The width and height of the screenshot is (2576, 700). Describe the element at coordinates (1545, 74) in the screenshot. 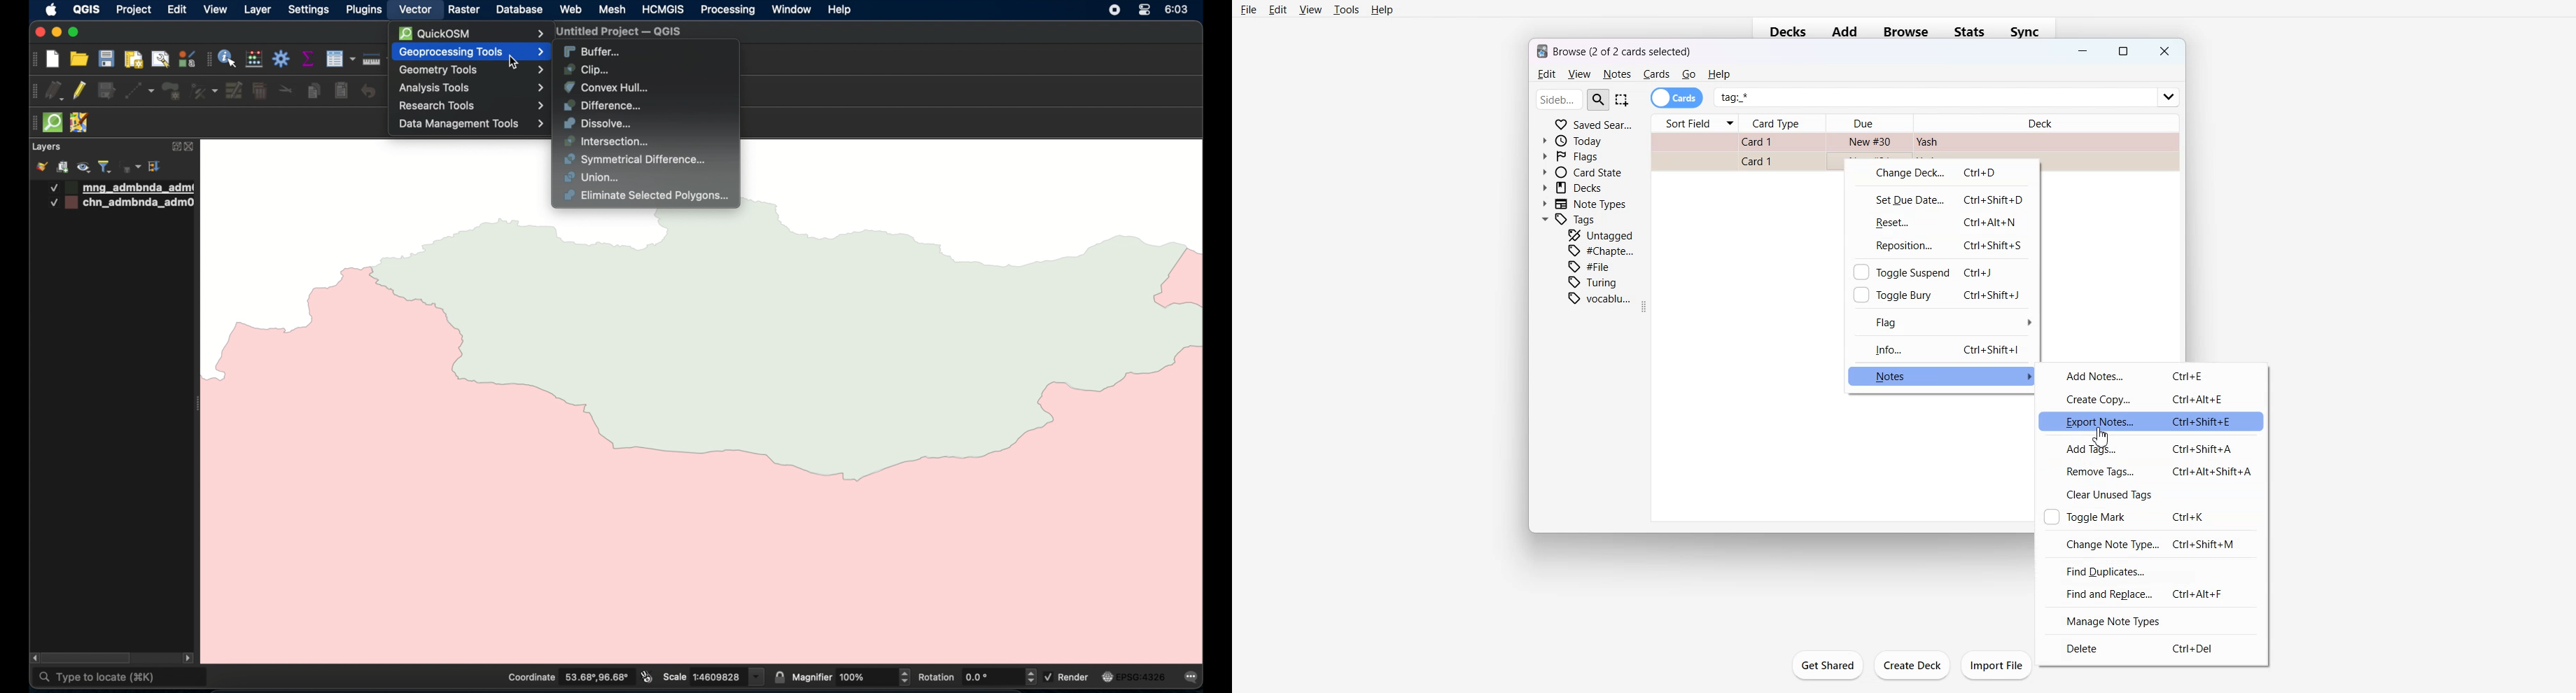

I see `Edit` at that location.